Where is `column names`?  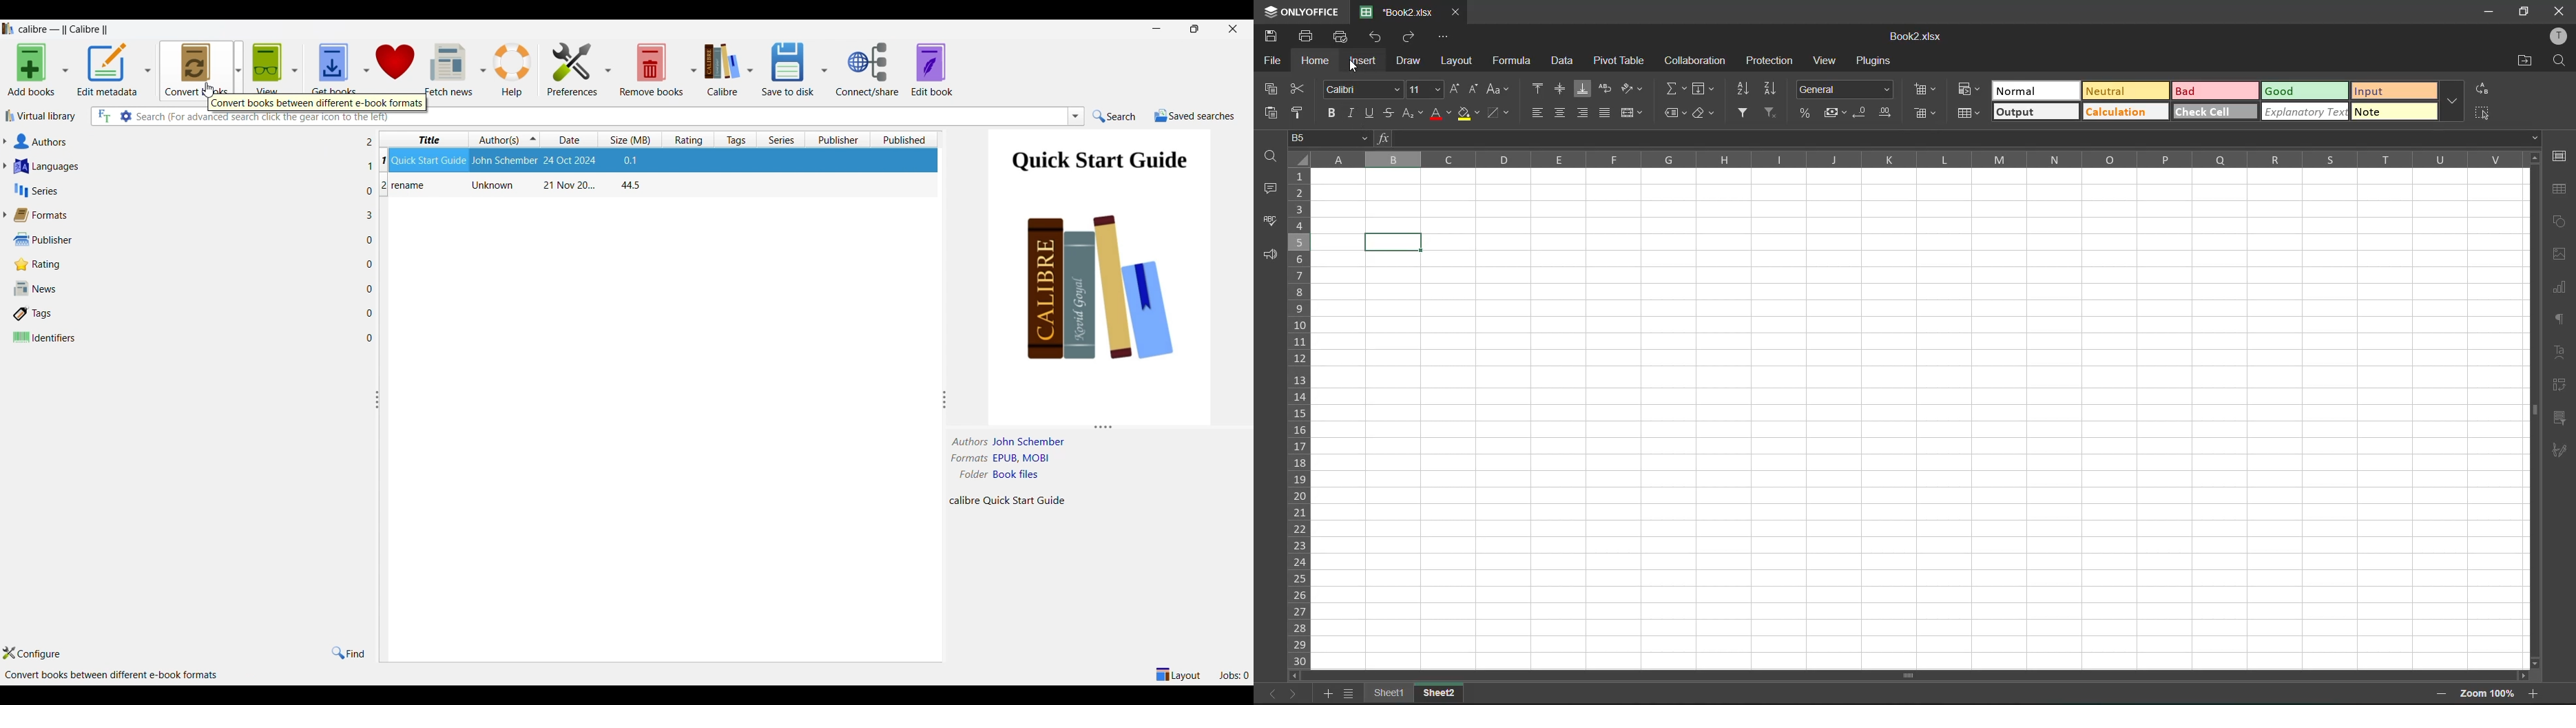
column names is located at coordinates (1916, 161).